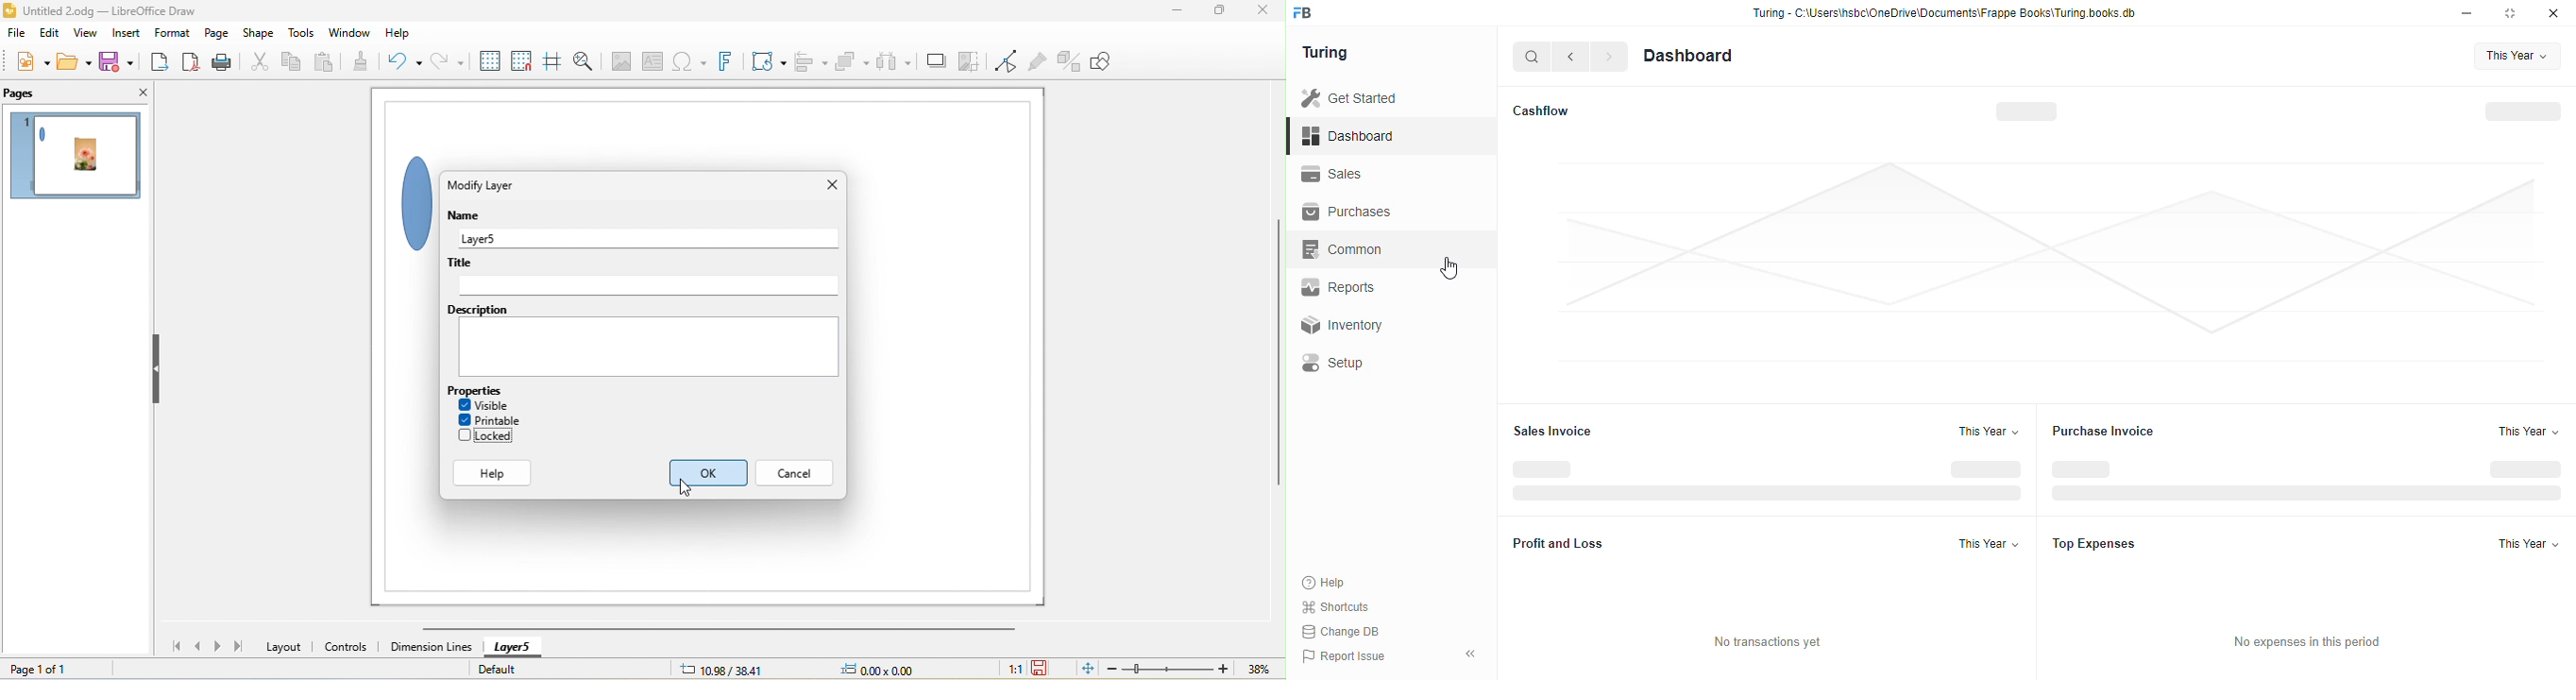  Describe the element at coordinates (524, 60) in the screenshot. I see `snap to grid` at that location.